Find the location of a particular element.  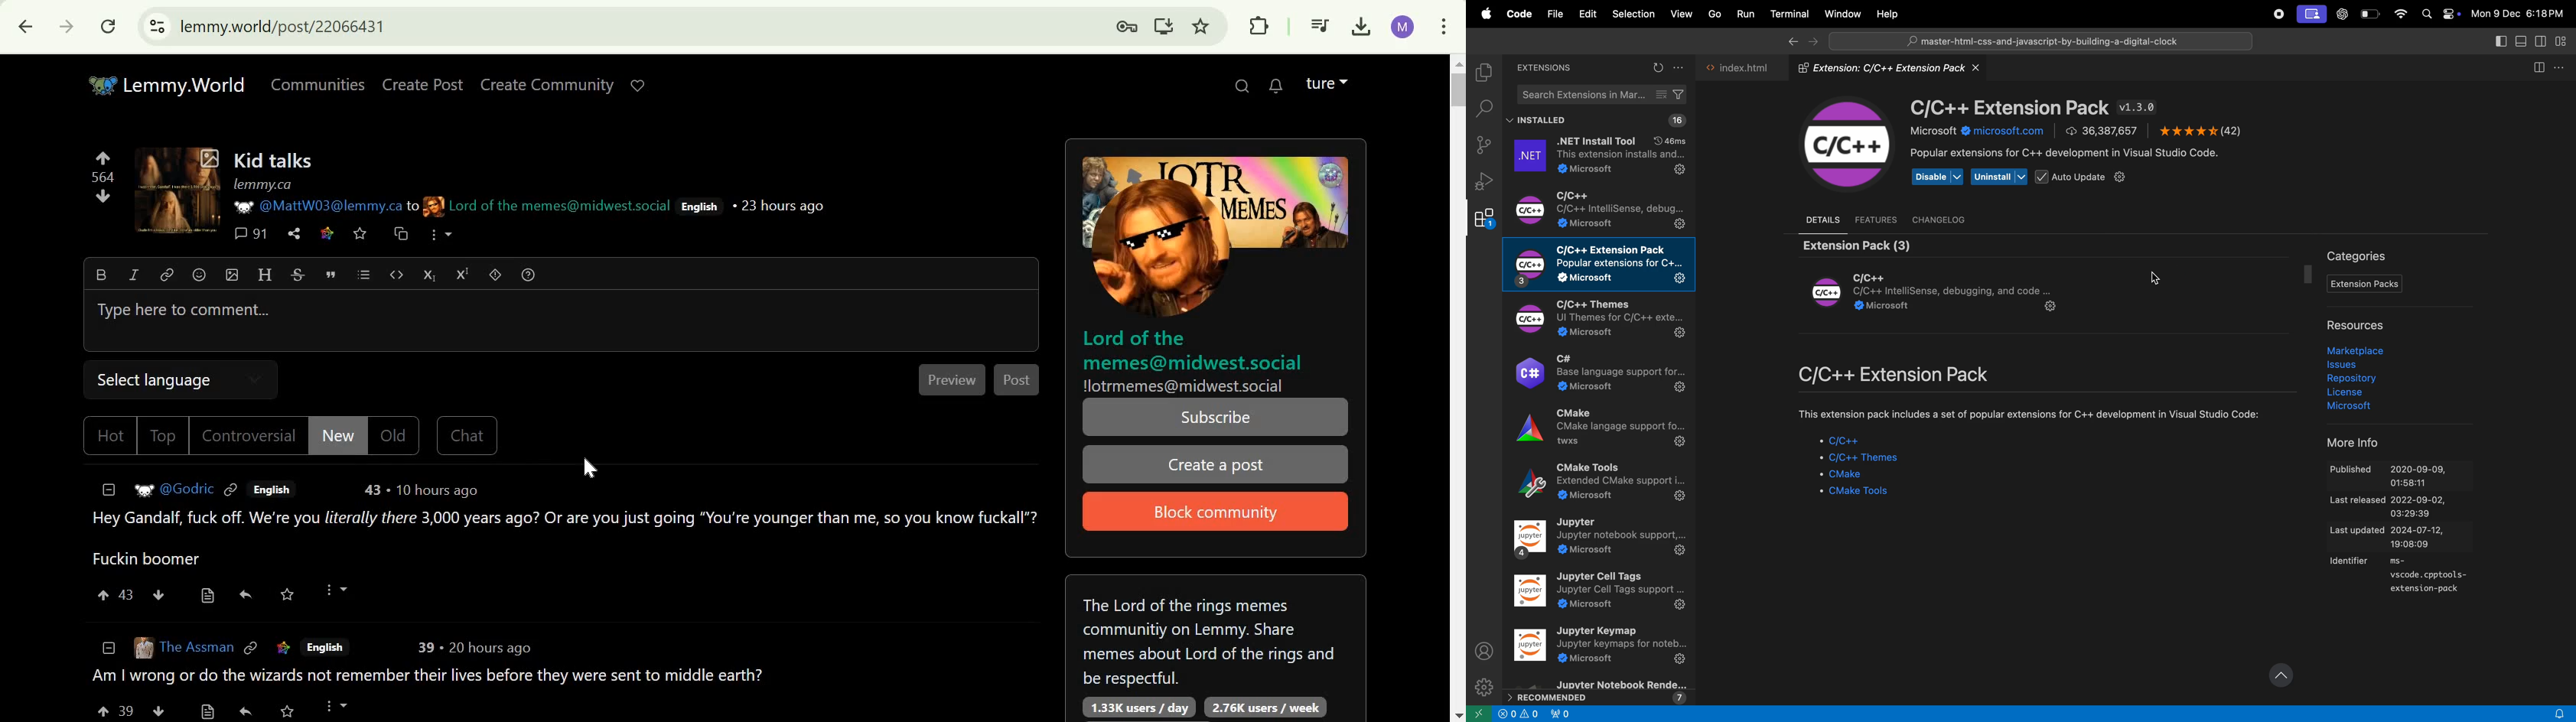

Subscribe is located at coordinates (1216, 418).